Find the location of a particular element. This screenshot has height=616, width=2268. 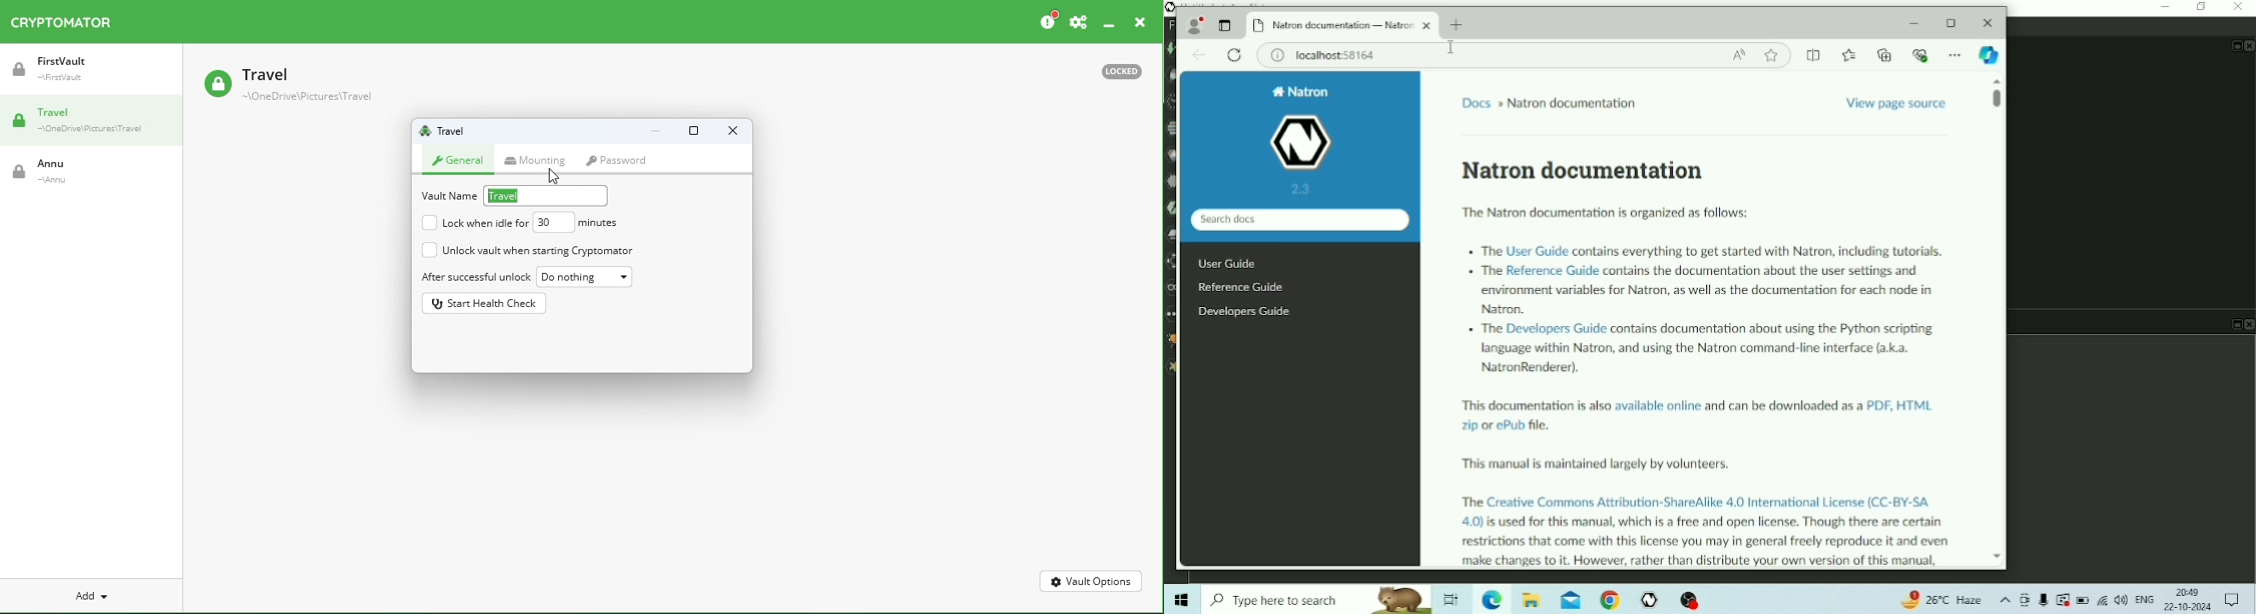

Account is located at coordinates (1195, 25).